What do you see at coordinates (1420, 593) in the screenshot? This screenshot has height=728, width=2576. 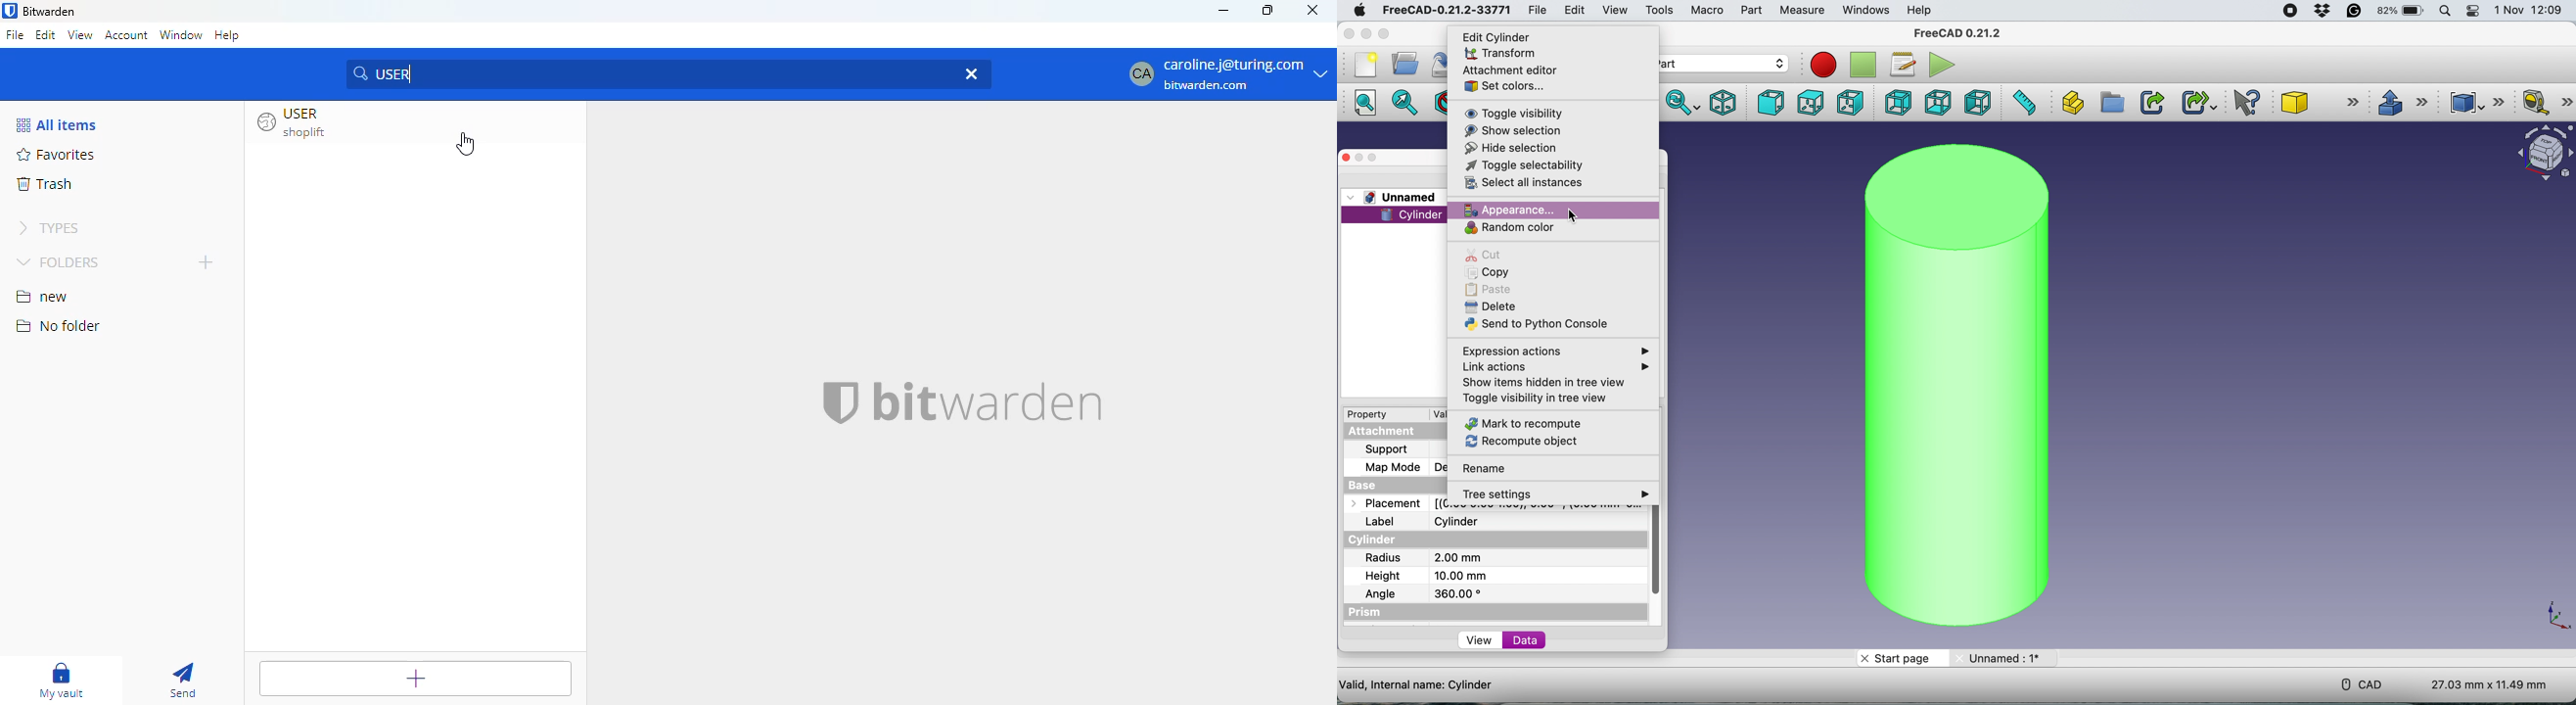 I see `angle` at bounding box center [1420, 593].